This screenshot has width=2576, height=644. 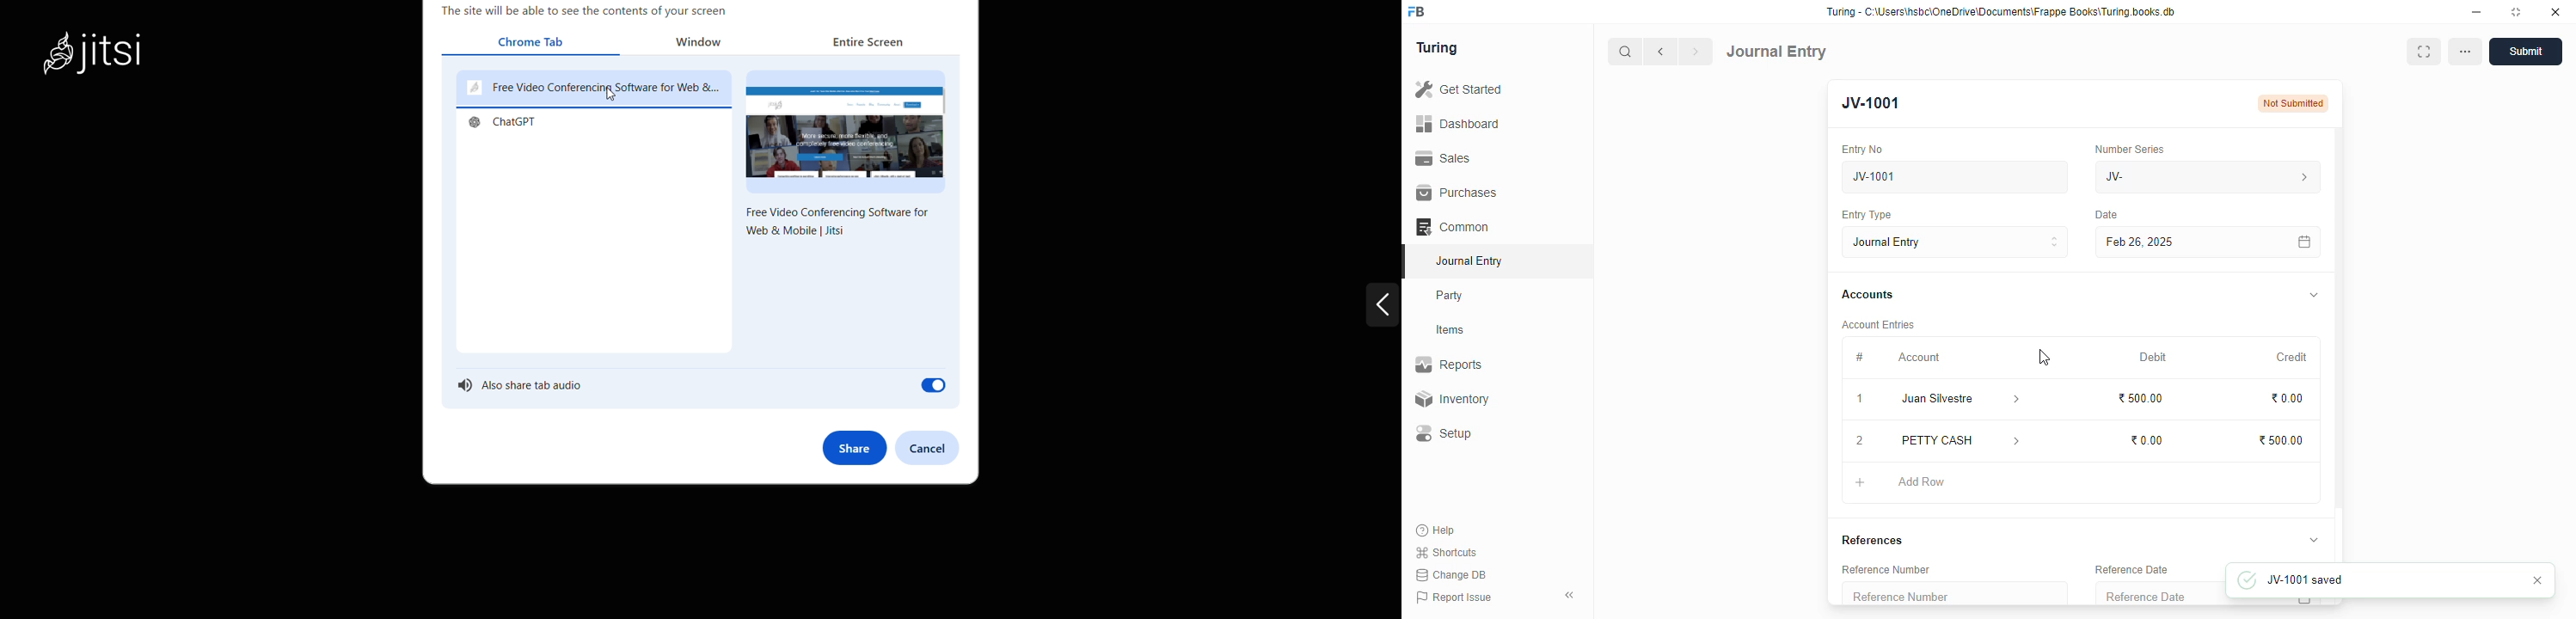 What do you see at coordinates (1956, 242) in the screenshot?
I see `journal entry` at bounding box center [1956, 242].